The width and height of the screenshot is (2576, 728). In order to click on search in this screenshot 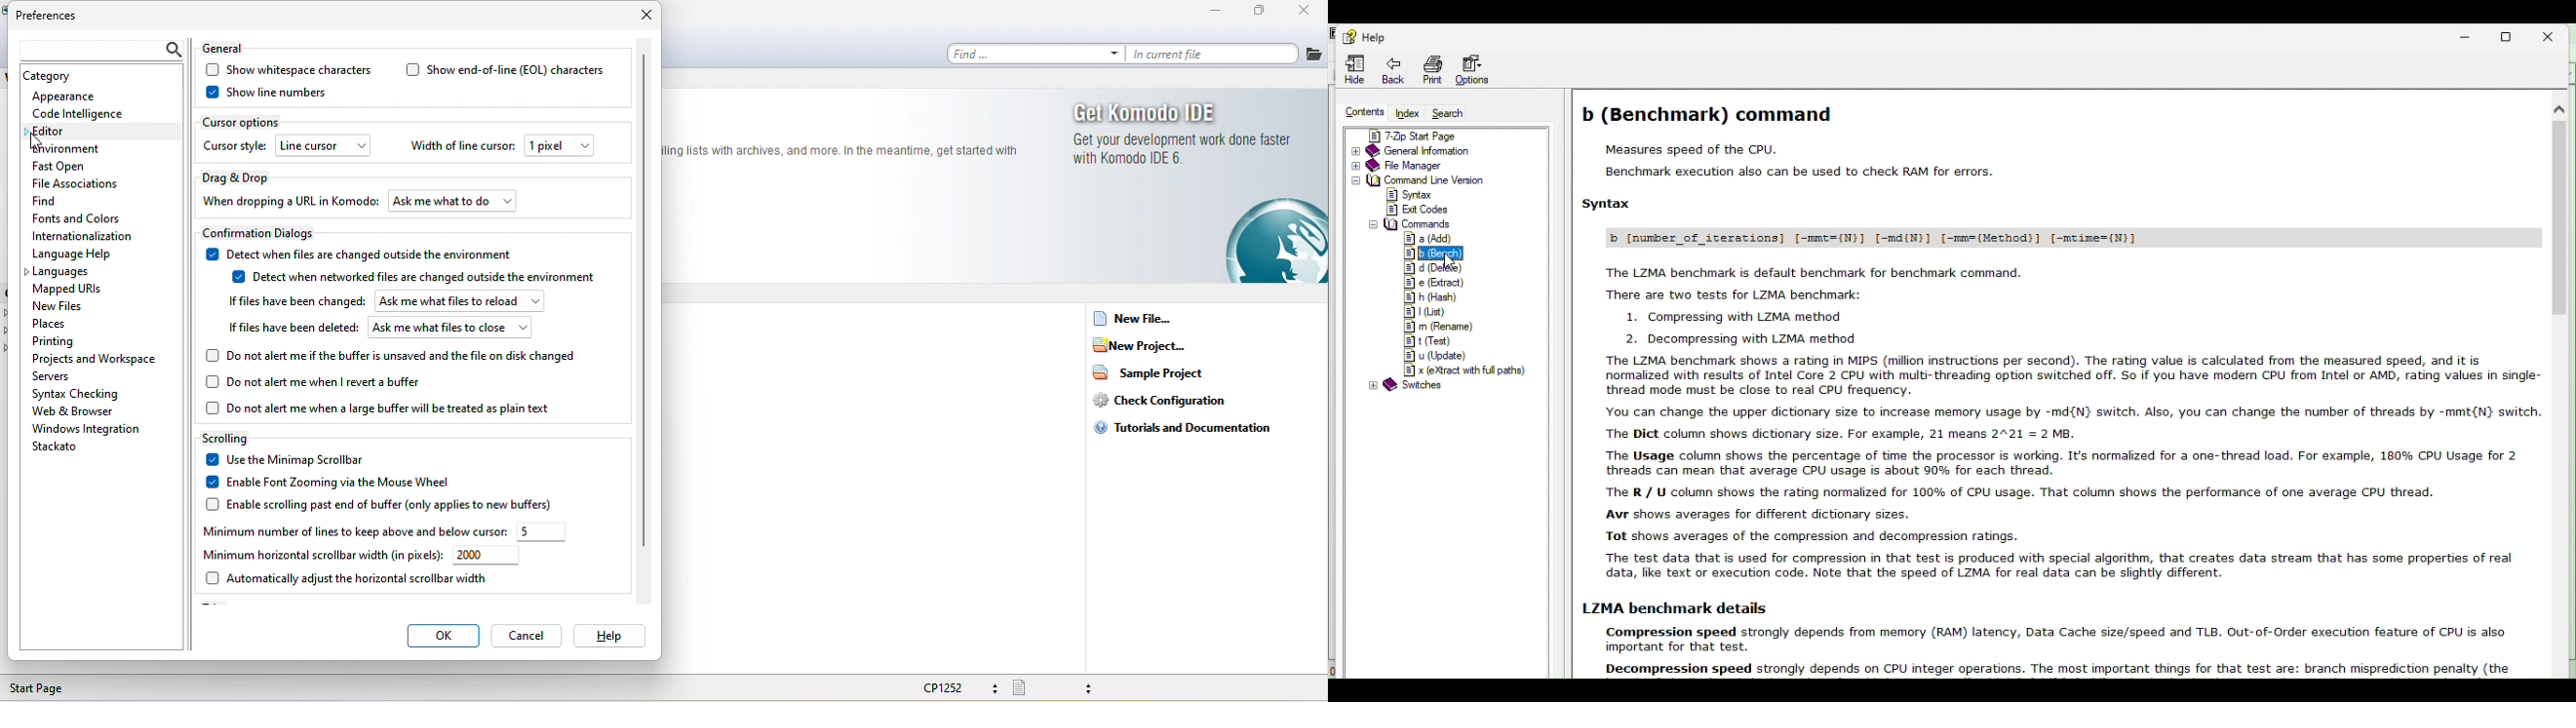, I will do `click(97, 51)`.